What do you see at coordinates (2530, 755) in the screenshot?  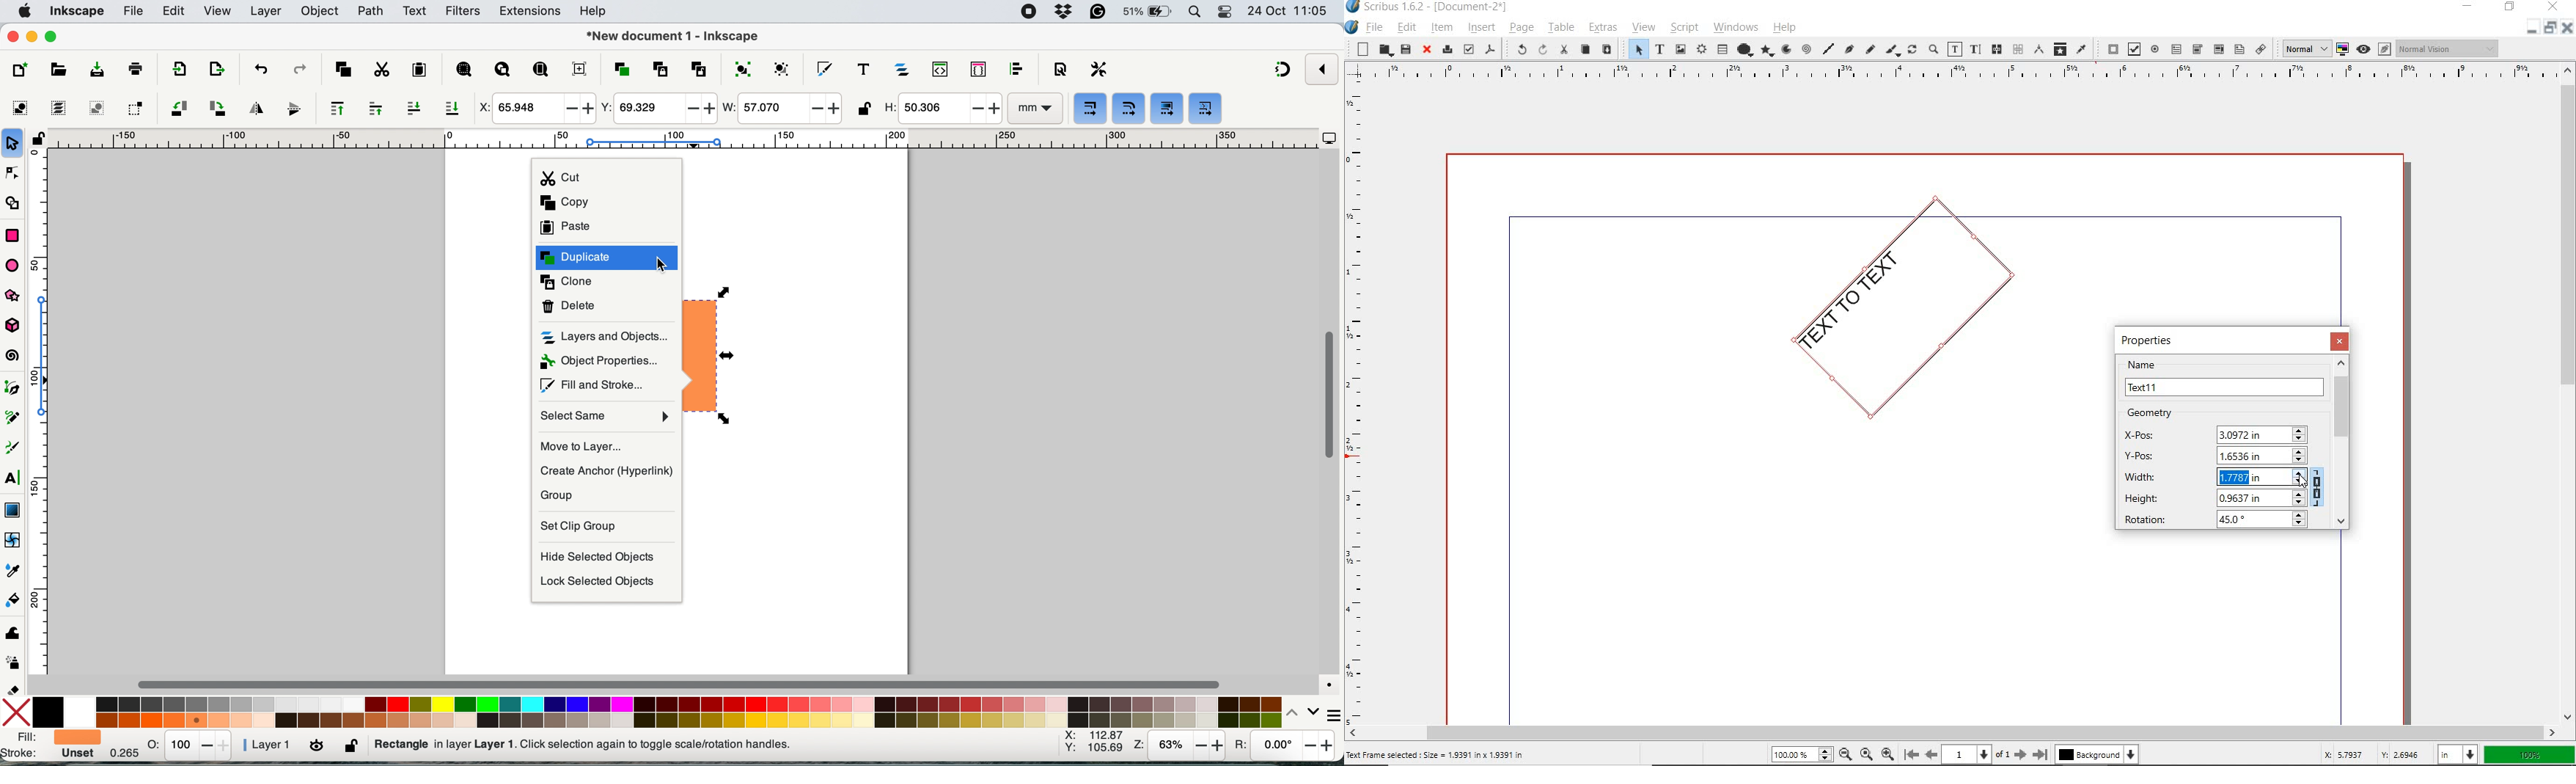 I see `zoom factor` at bounding box center [2530, 755].